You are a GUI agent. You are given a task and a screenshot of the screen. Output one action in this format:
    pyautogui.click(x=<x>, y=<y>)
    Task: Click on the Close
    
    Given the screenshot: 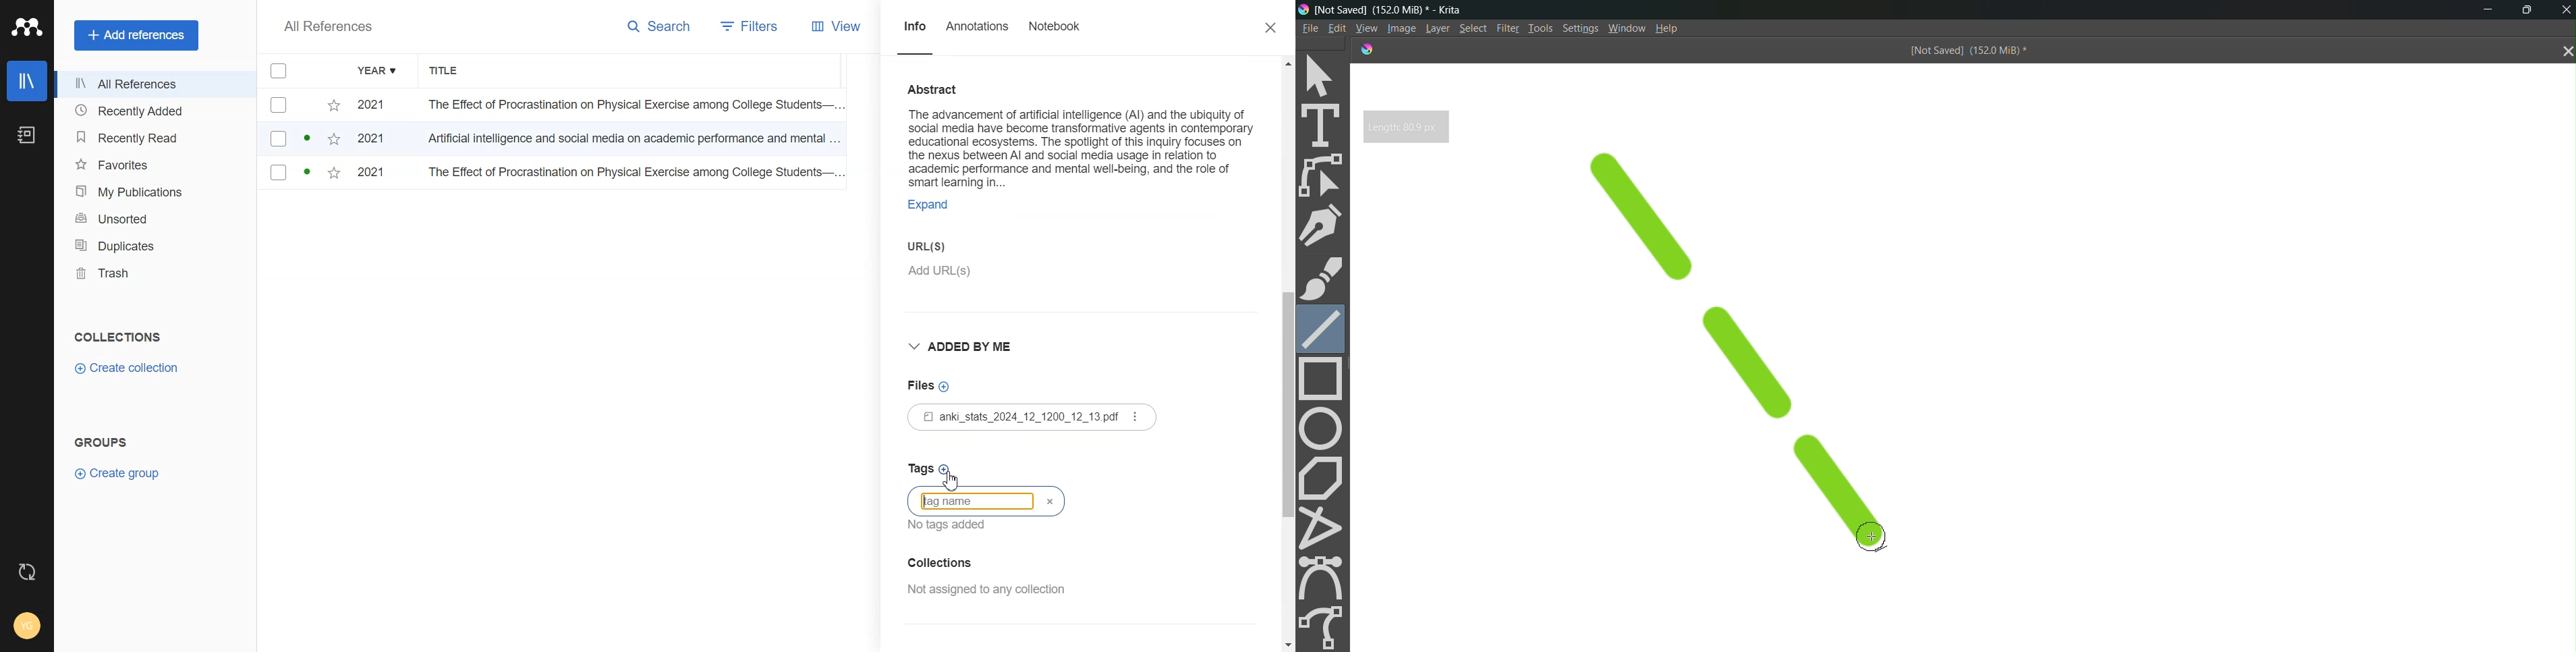 What is the action you would take?
    pyautogui.click(x=2564, y=9)
    